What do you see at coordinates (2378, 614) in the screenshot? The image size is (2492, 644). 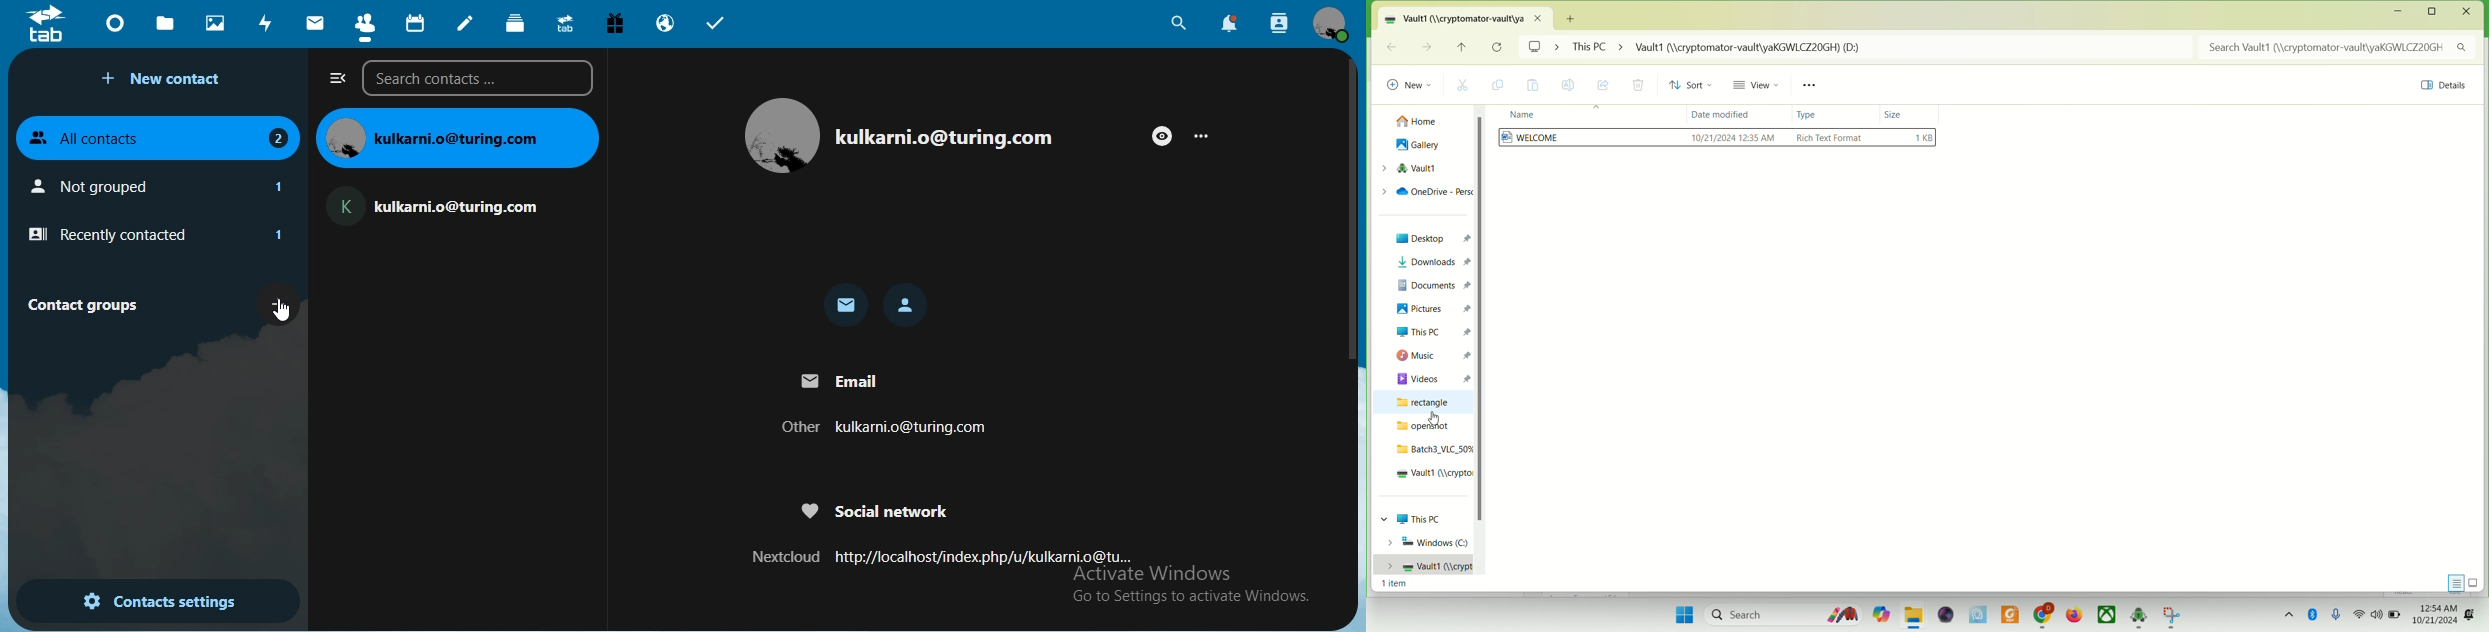 I see `speaker` at bounding box center [2378, 614].